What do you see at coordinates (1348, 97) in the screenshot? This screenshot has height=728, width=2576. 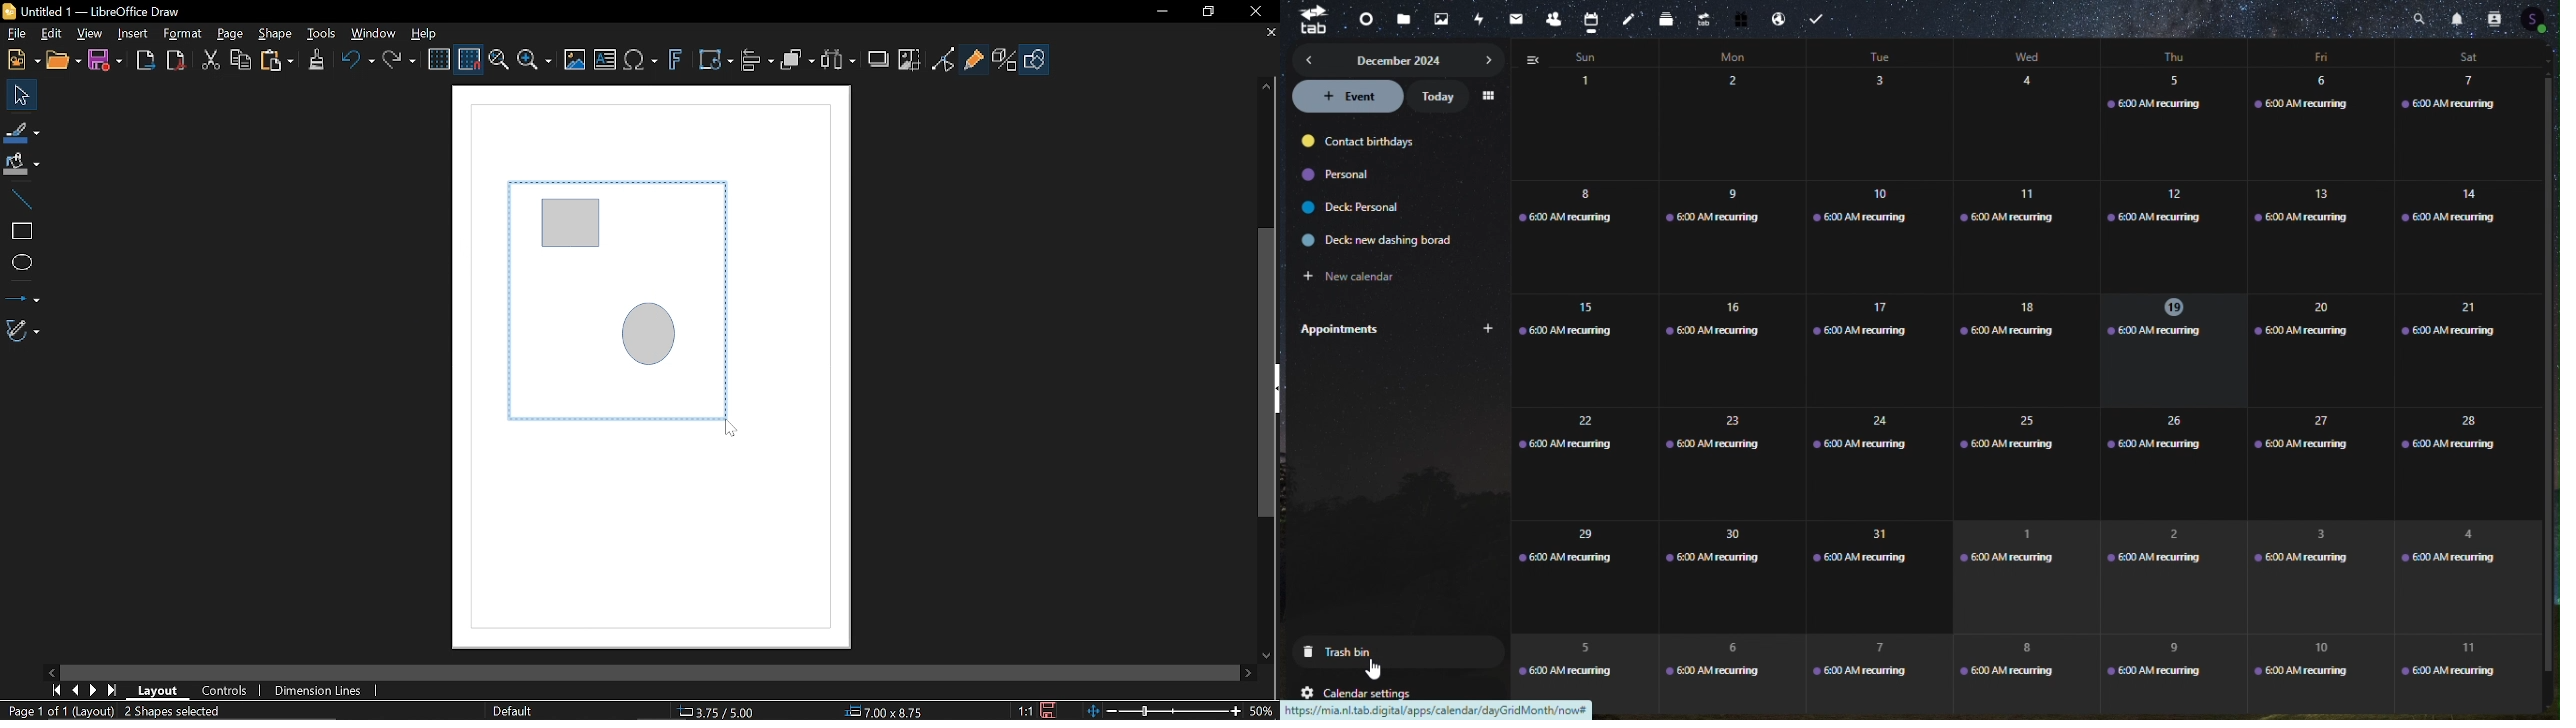 I see `event` at bounding box center [1348, 97].